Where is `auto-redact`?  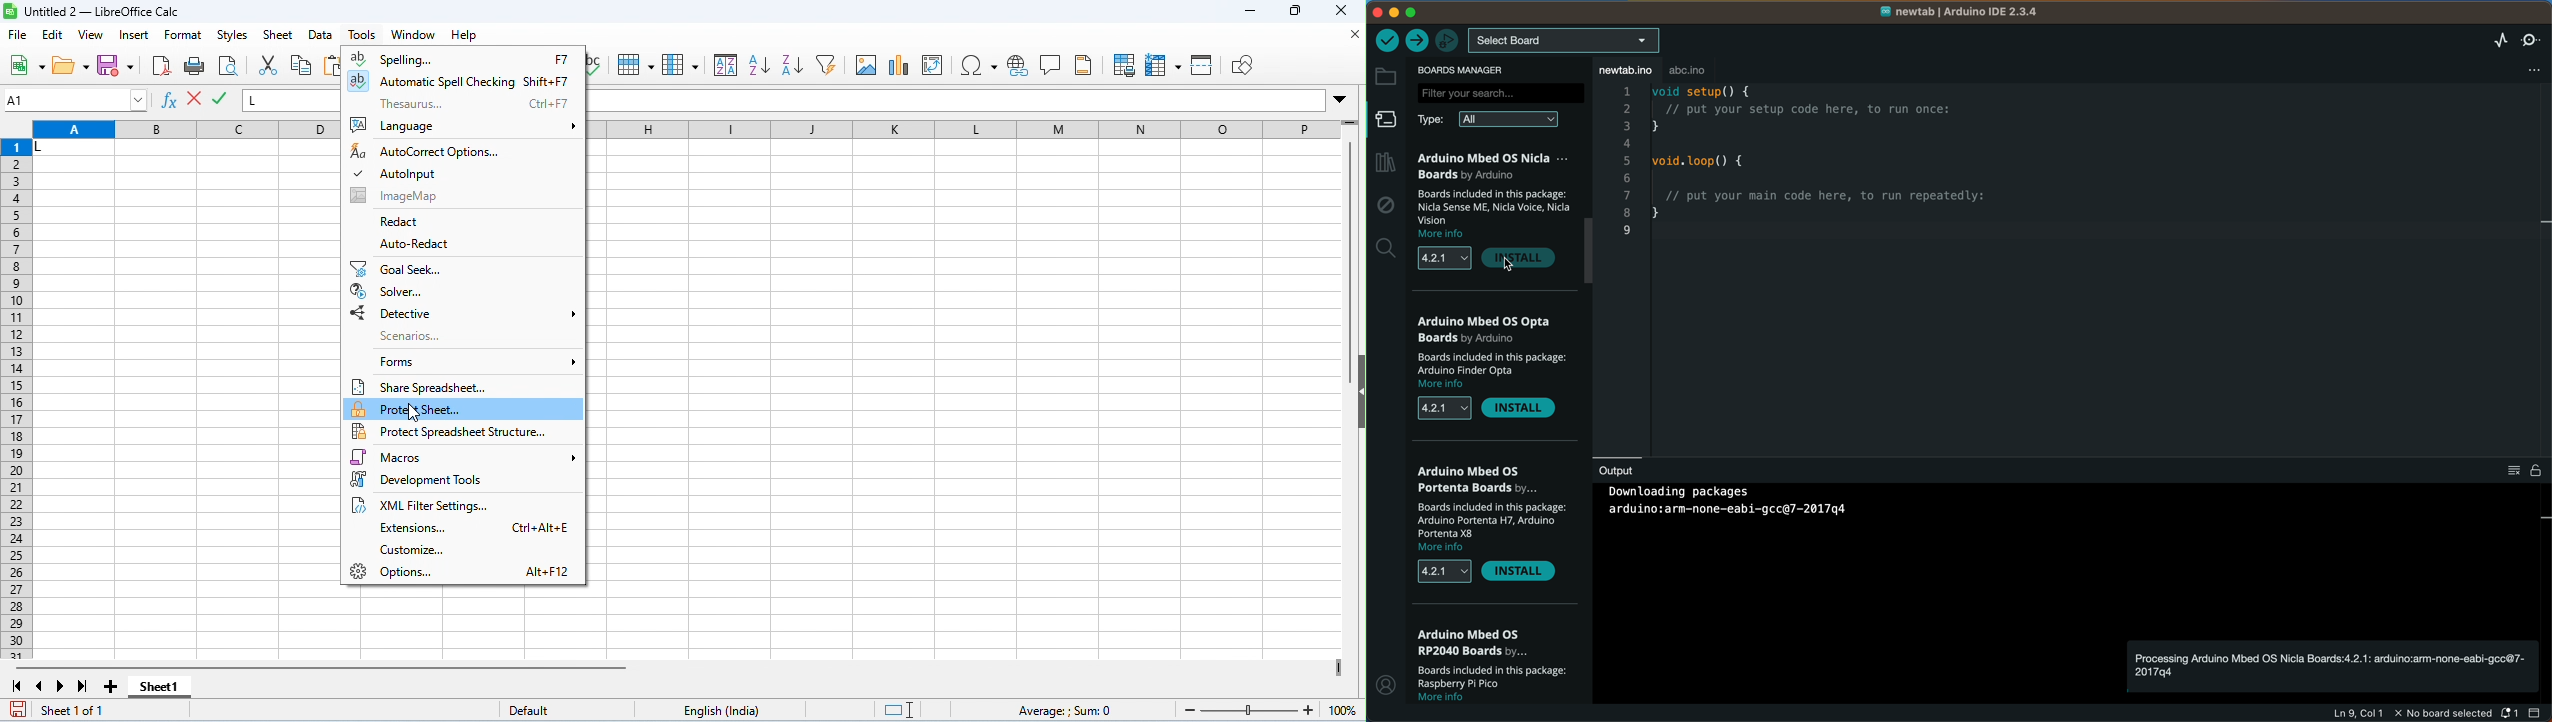
auto-redact is located at coordinates (417, 245).